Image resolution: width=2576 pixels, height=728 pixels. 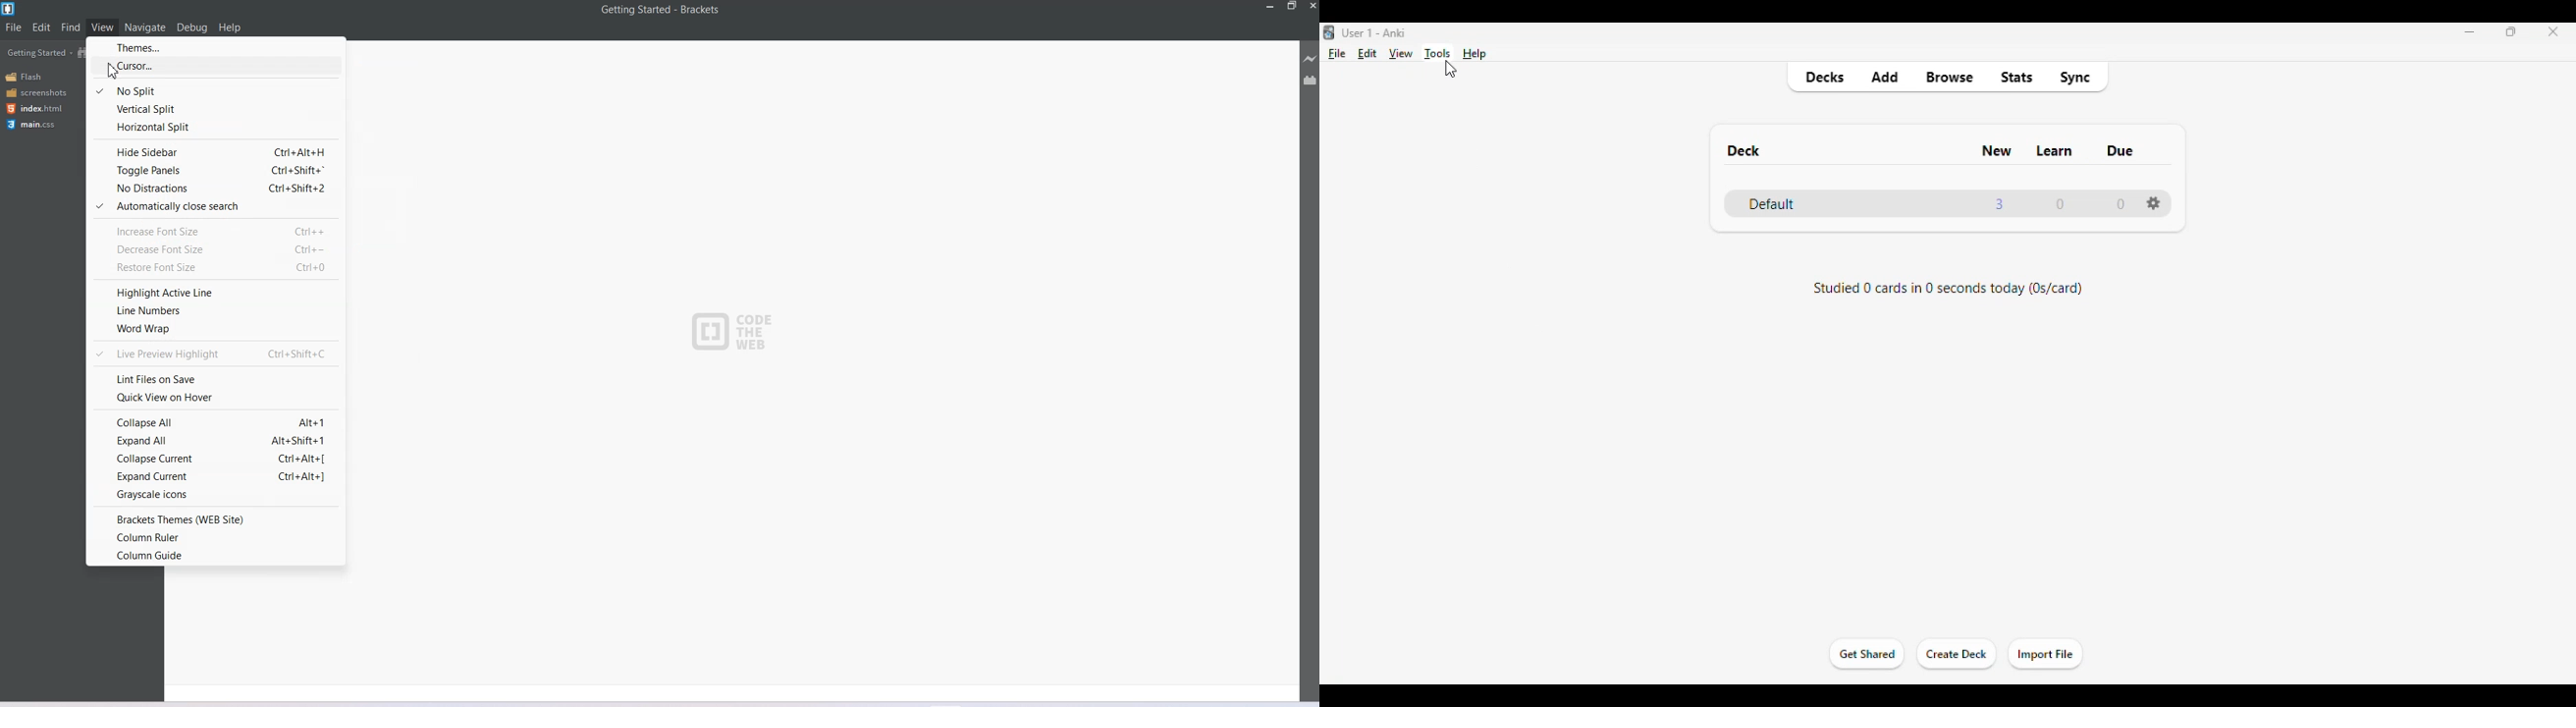 What do you see at coordinates (216, 556) in the screenshot?
I see `column guide` at bounding box center [216, 556].